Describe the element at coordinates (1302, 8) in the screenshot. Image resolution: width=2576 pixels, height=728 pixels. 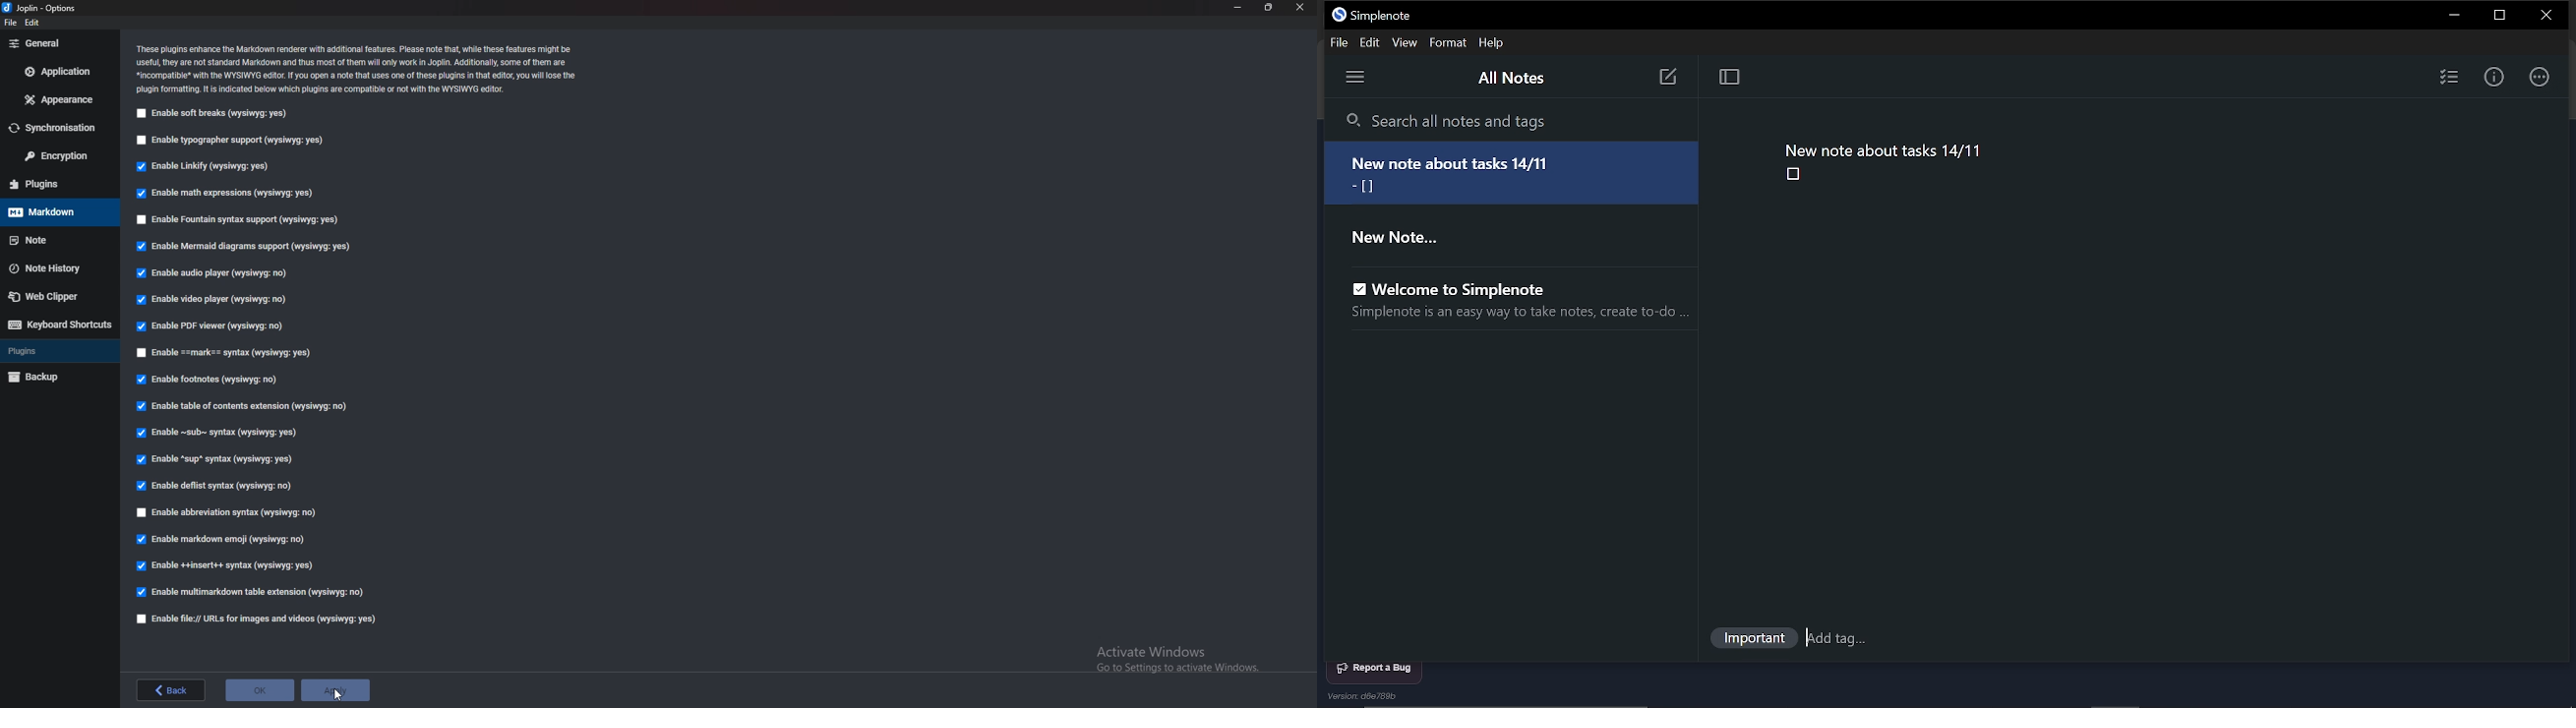
I see `close` at that location.